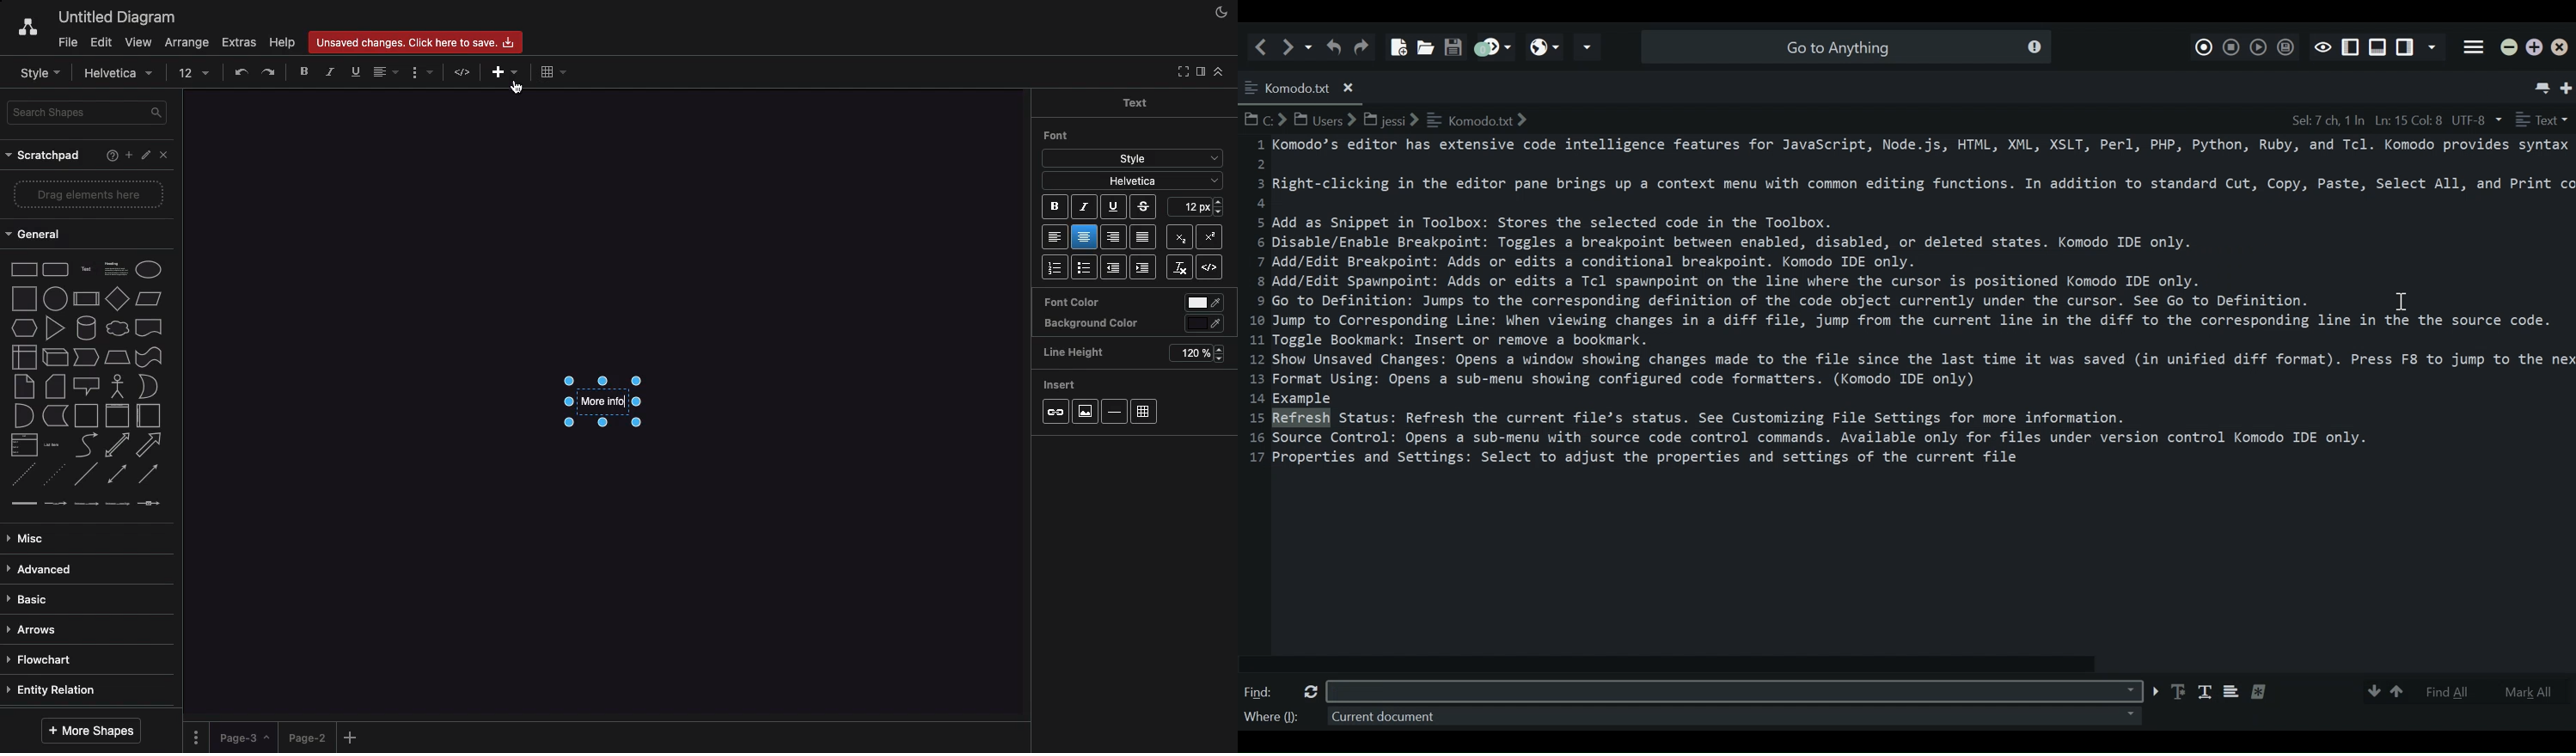 The width and height of the screenshot is (2576, 756). Describe the element at coordinates (56, 328) in the screenshot. I see `triangle` at that location.